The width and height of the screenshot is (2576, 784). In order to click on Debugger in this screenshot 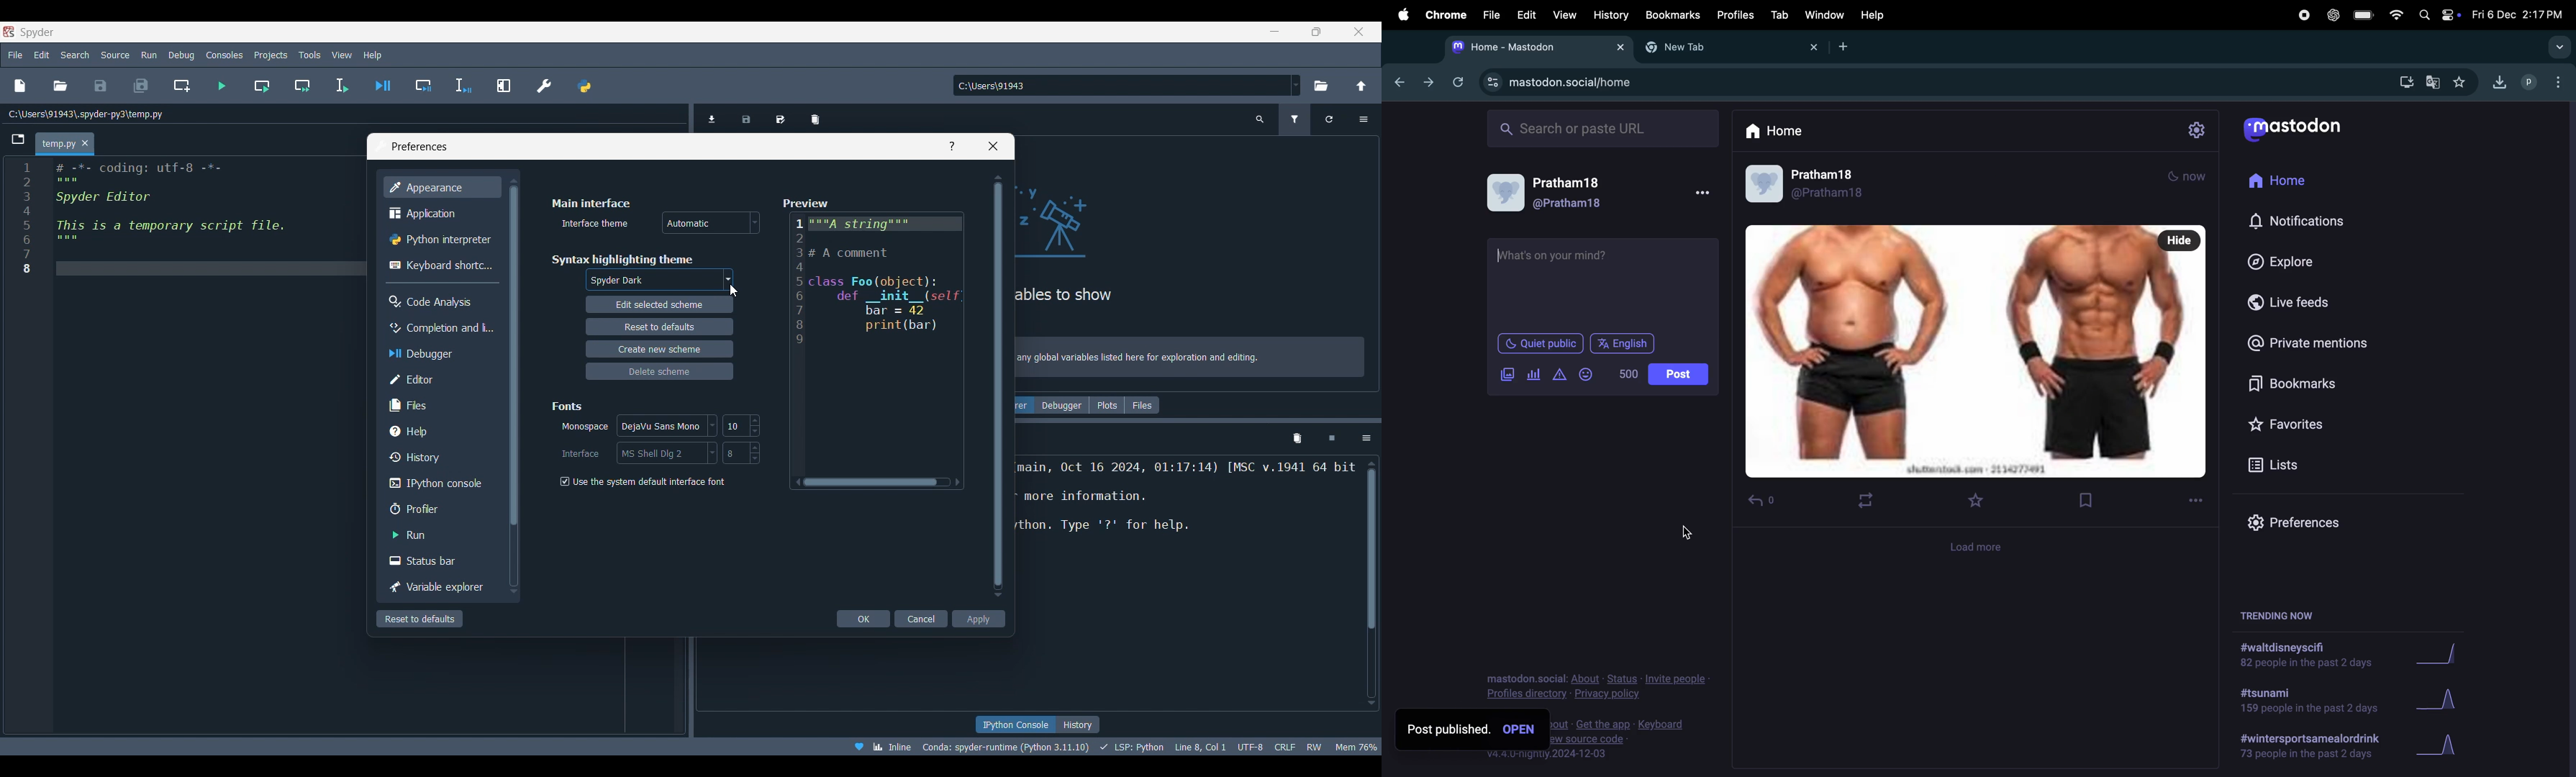, I will do `click(1063, 405)`.